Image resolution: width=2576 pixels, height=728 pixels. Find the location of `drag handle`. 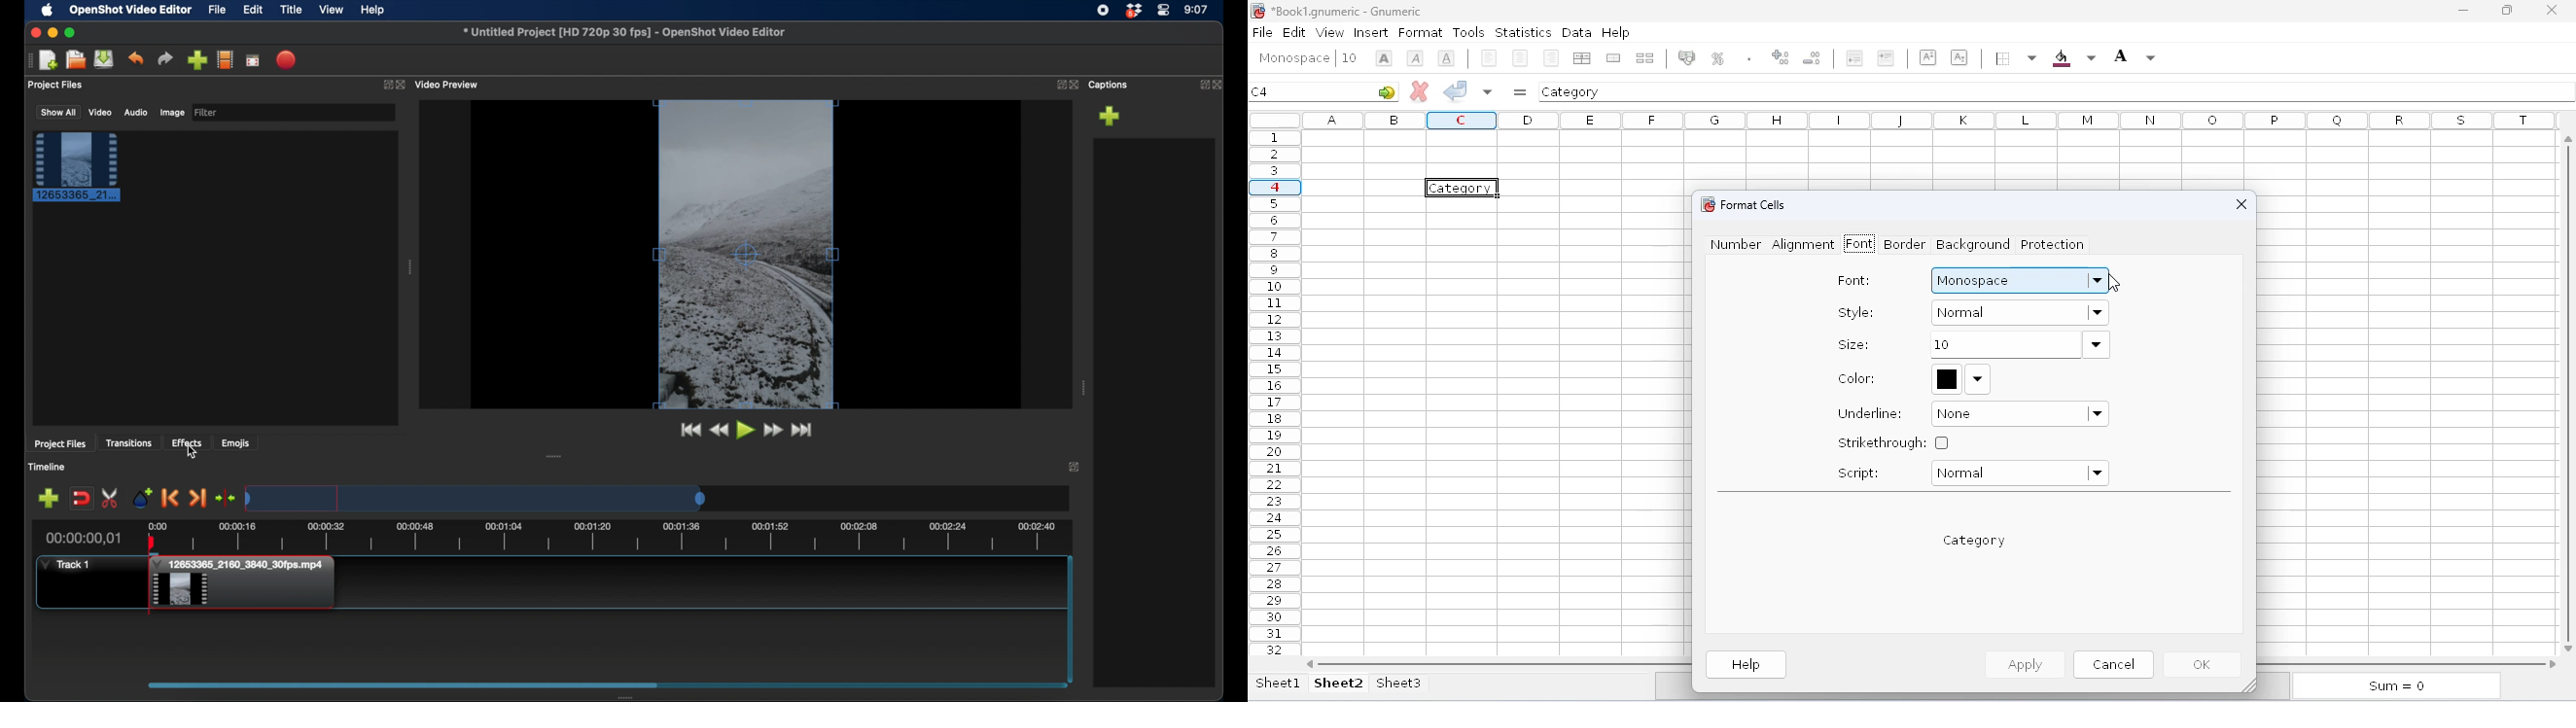

drag handle is located at coordinates (554, 455).